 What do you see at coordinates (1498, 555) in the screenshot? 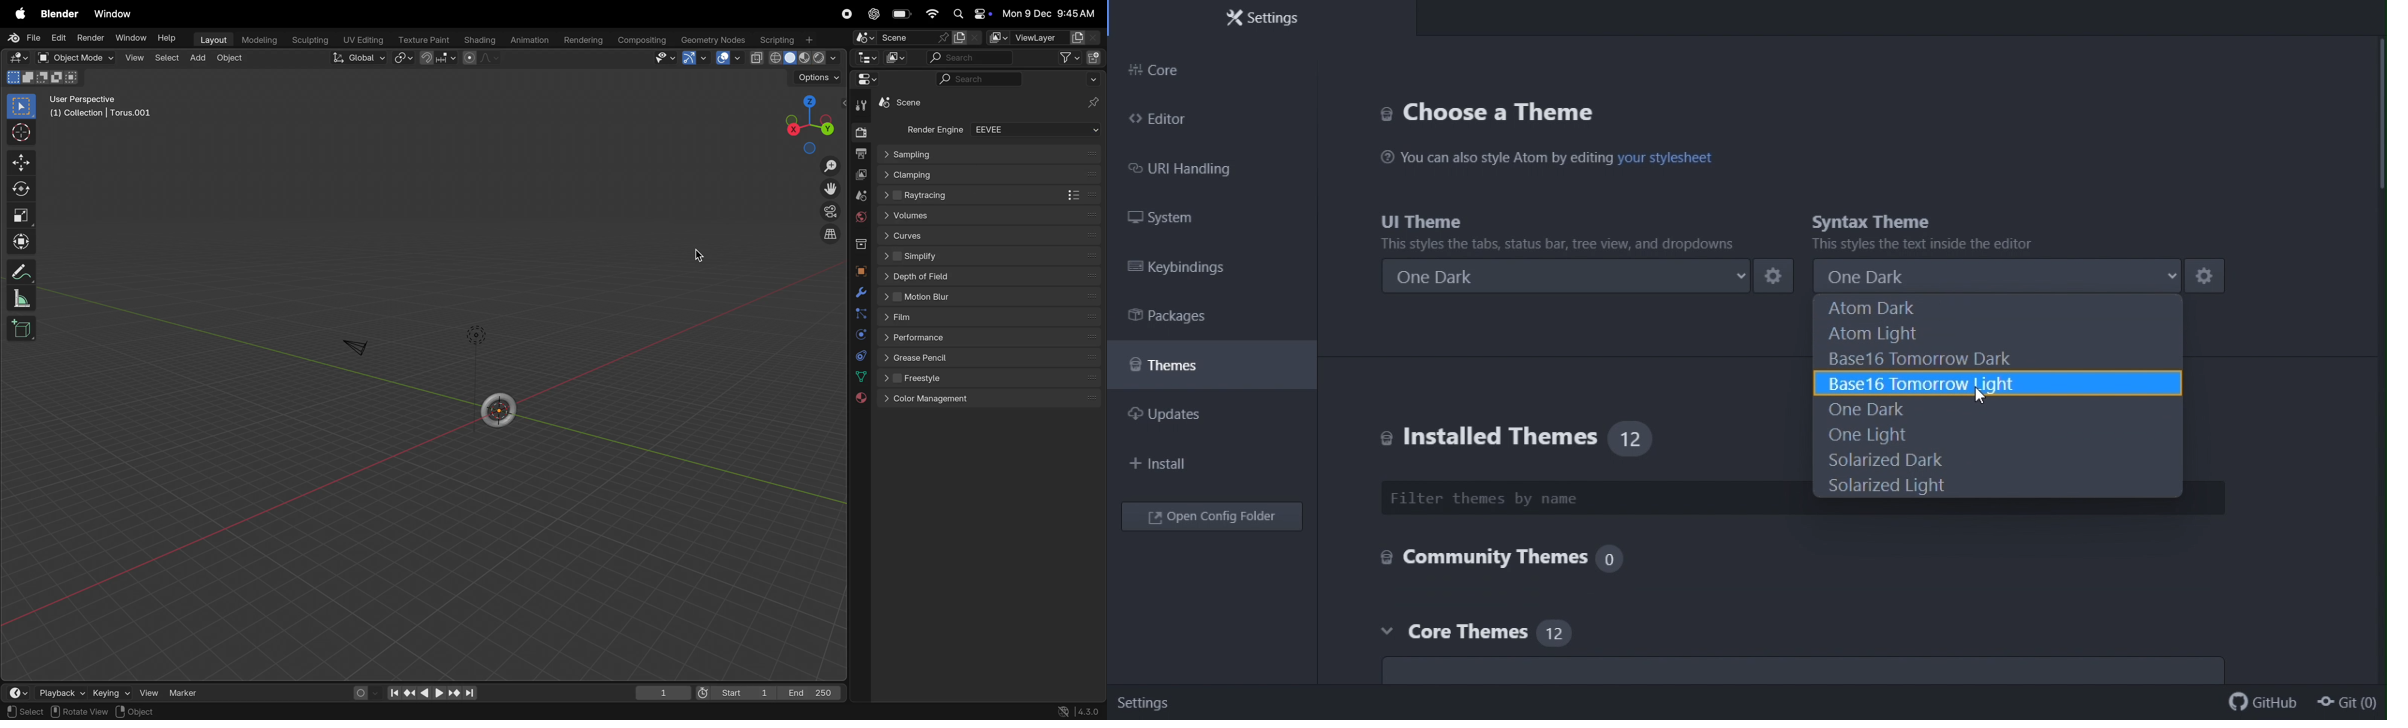
I see `Community themes` at bounding box center [1498, 555].